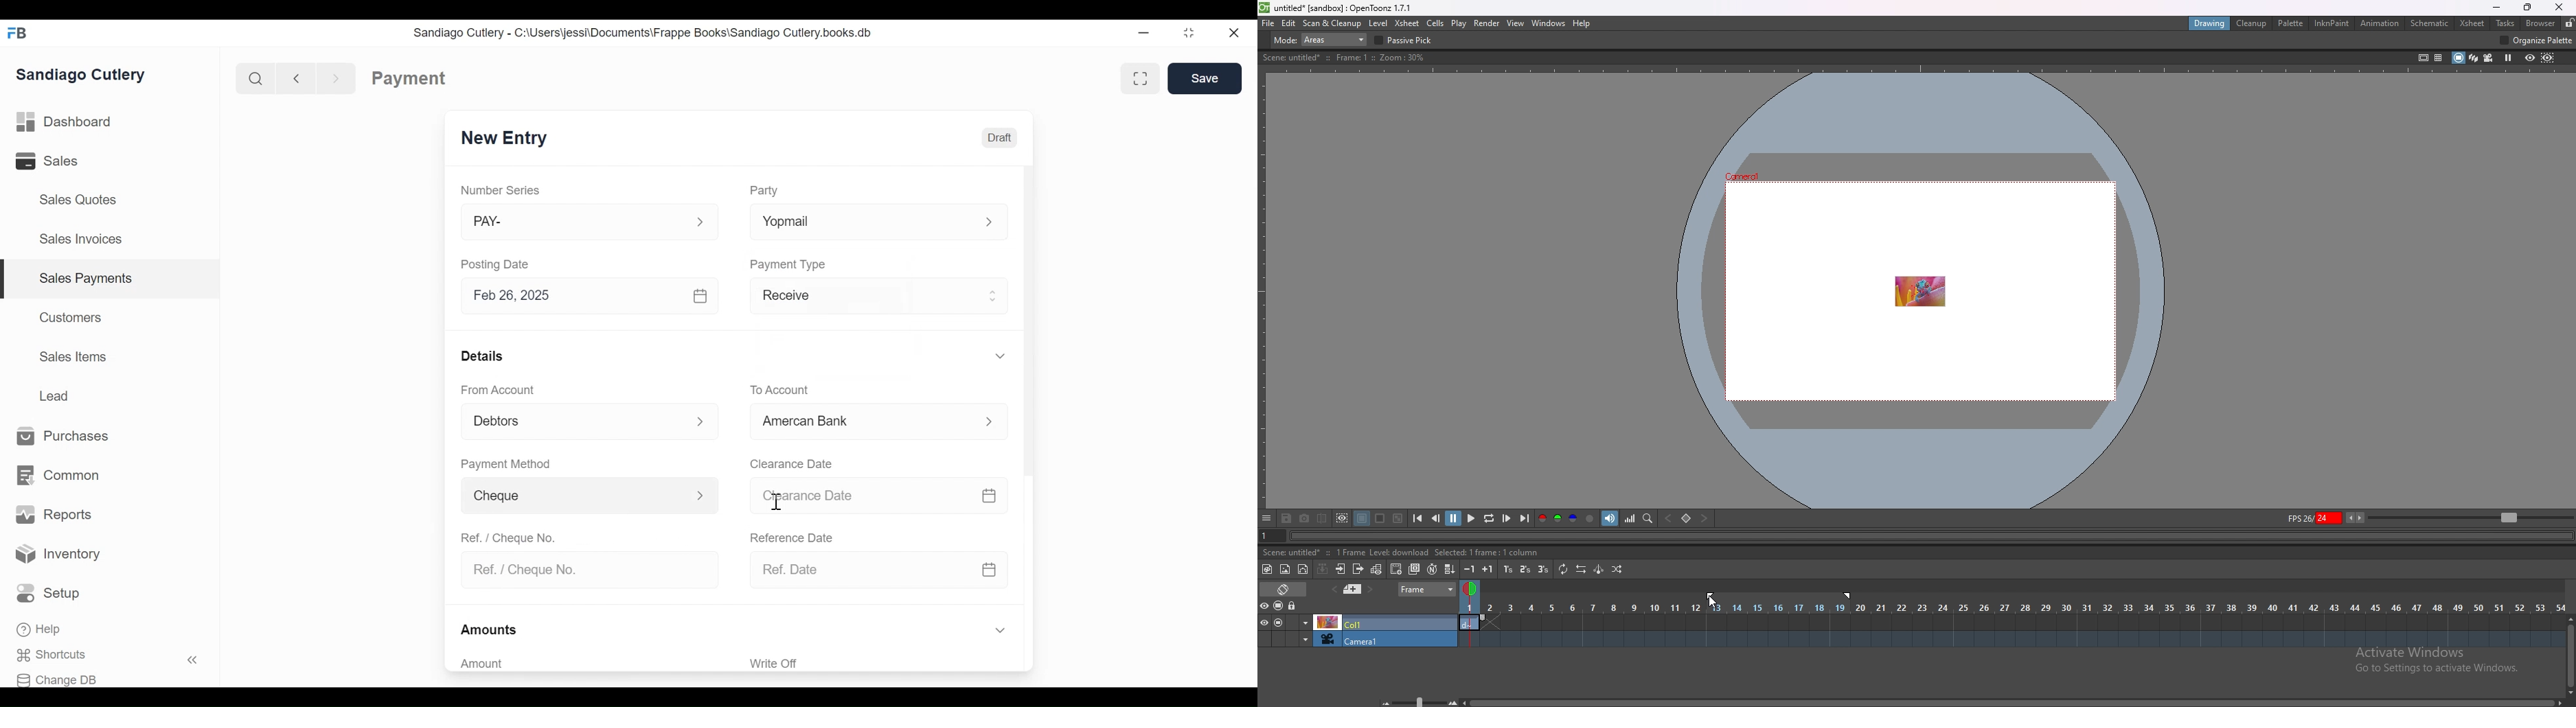 This screenshot has width=2576, height=728. Describe the element at coordinates (59, 554) in the screenshot. I see `Inventory` at that location.